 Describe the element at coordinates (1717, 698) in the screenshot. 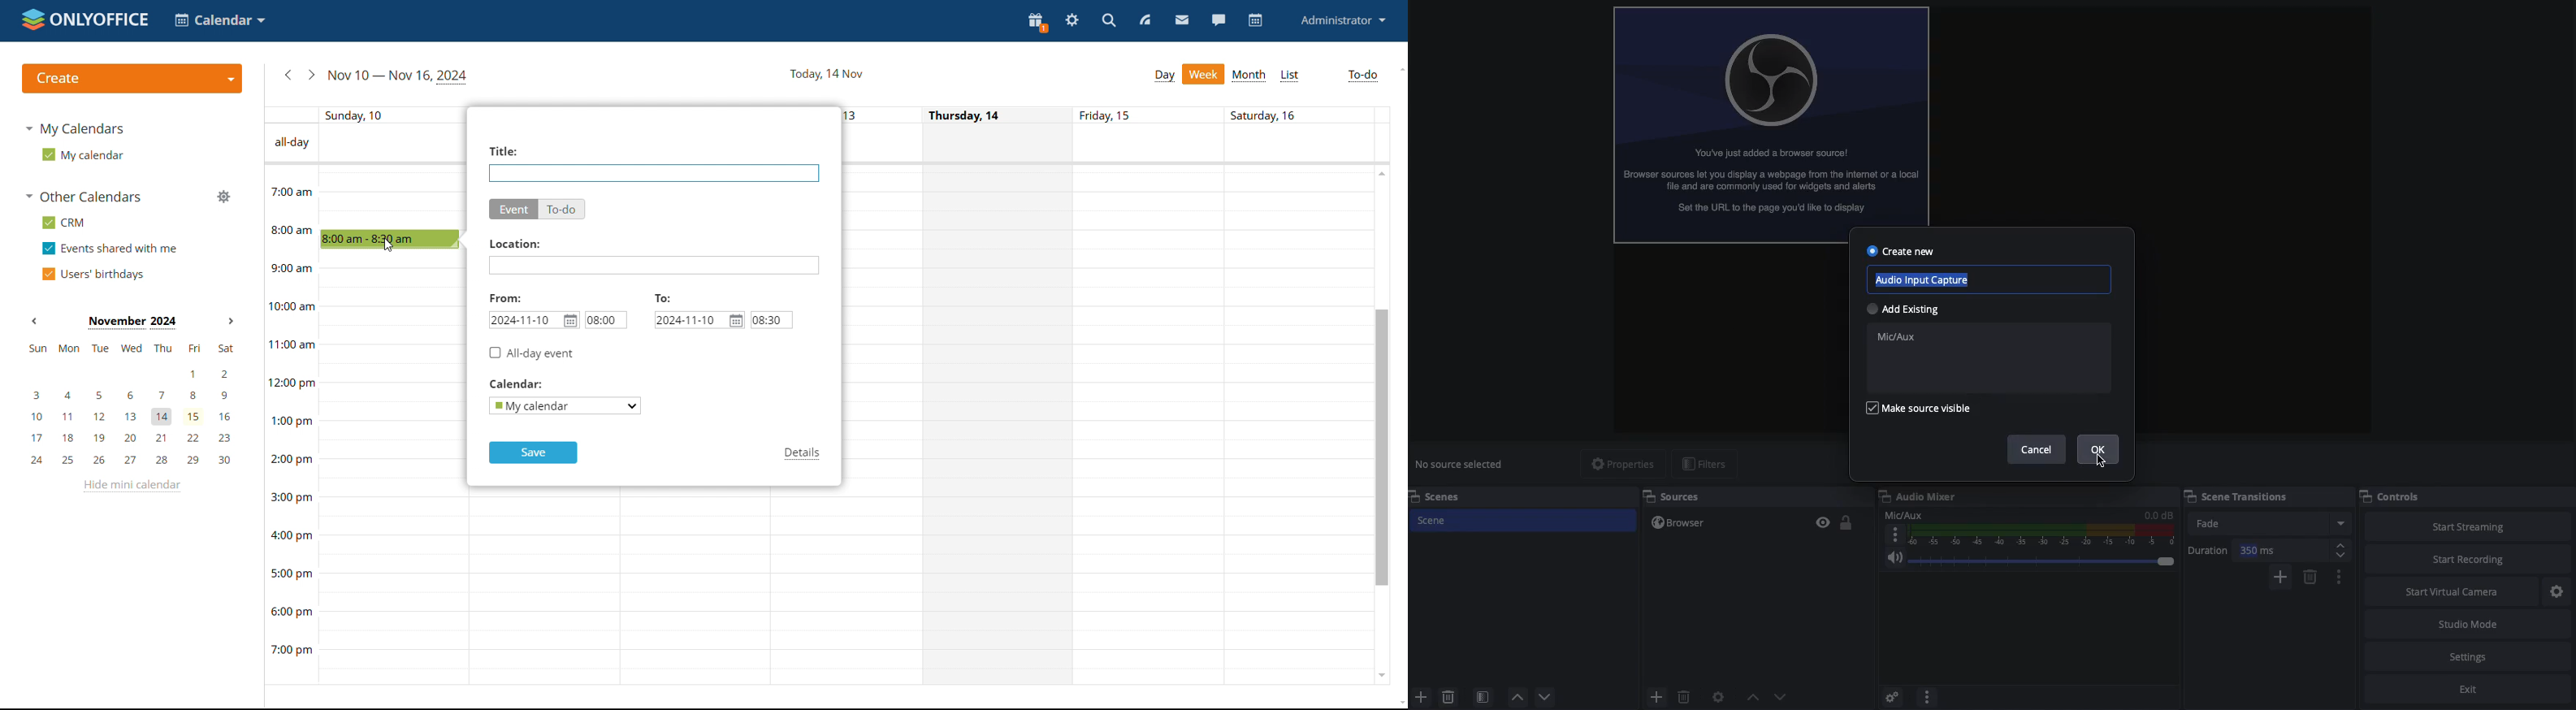

I see `Source preferences` at that location.